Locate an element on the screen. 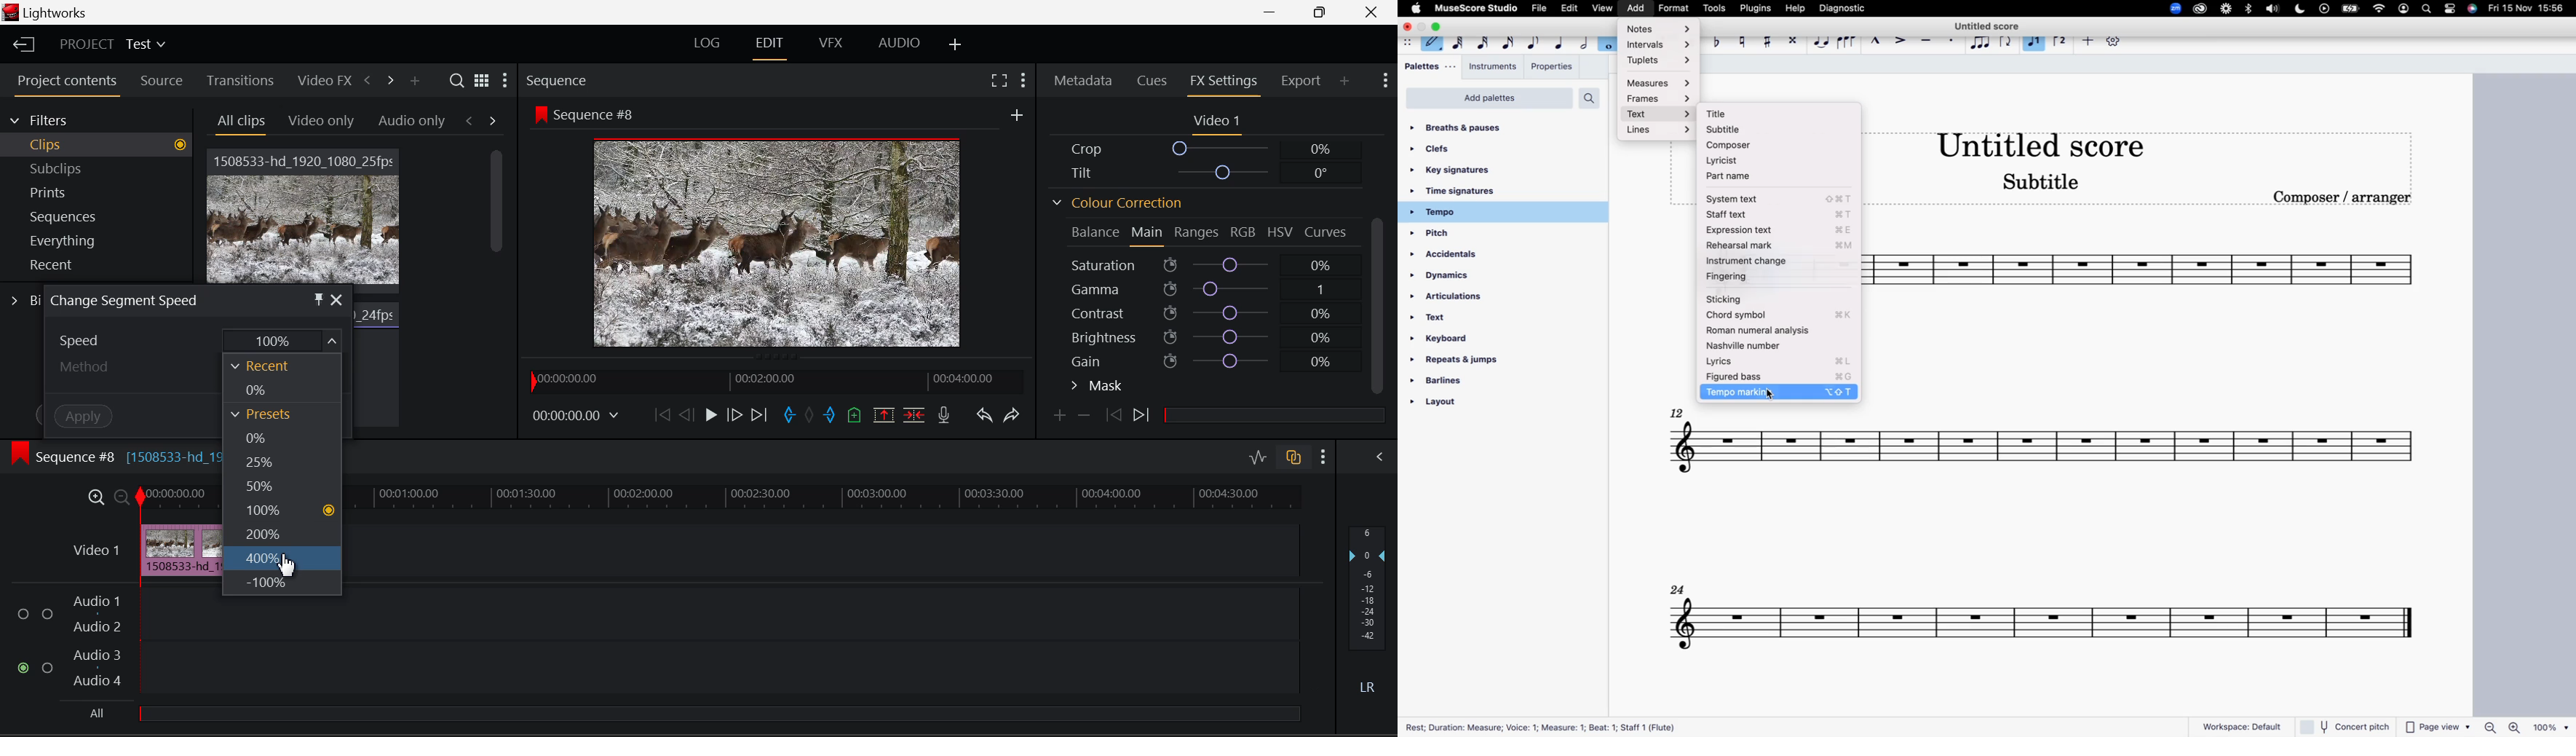 The width and height of the screenshot is (2576, 756). Ranges is located at coordinates (1197, 233).